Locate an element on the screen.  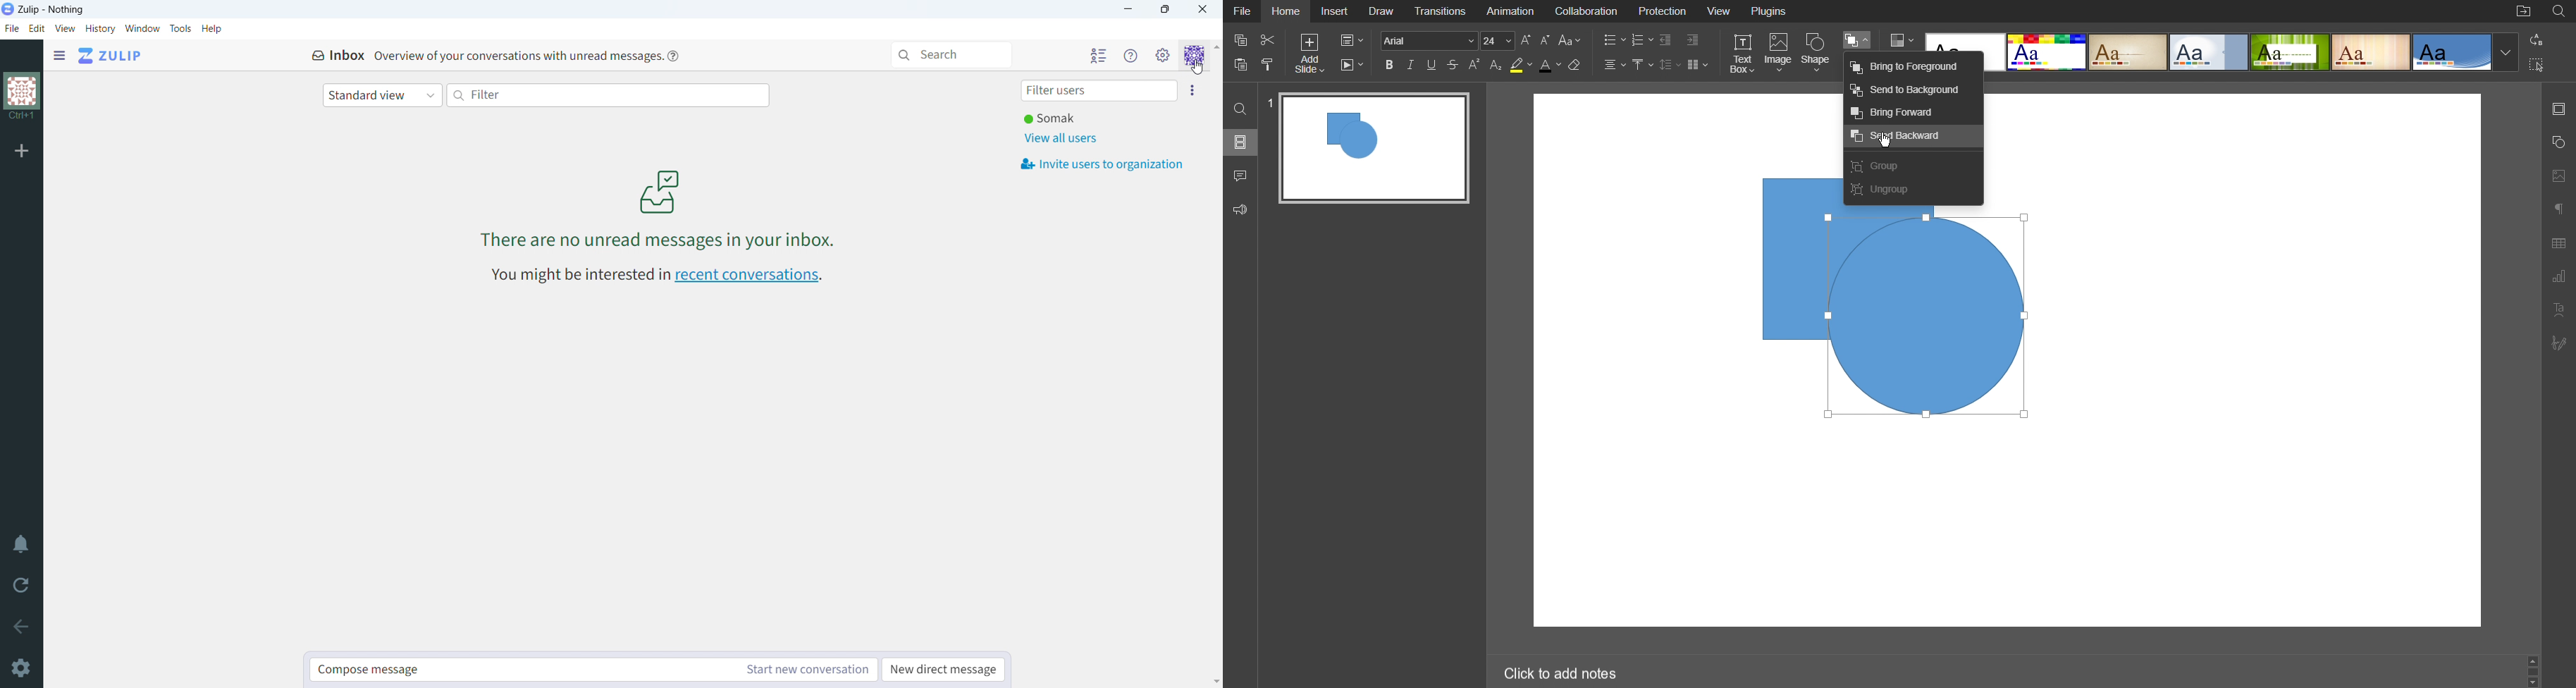
filter users is located at coordinates (1101, 90).